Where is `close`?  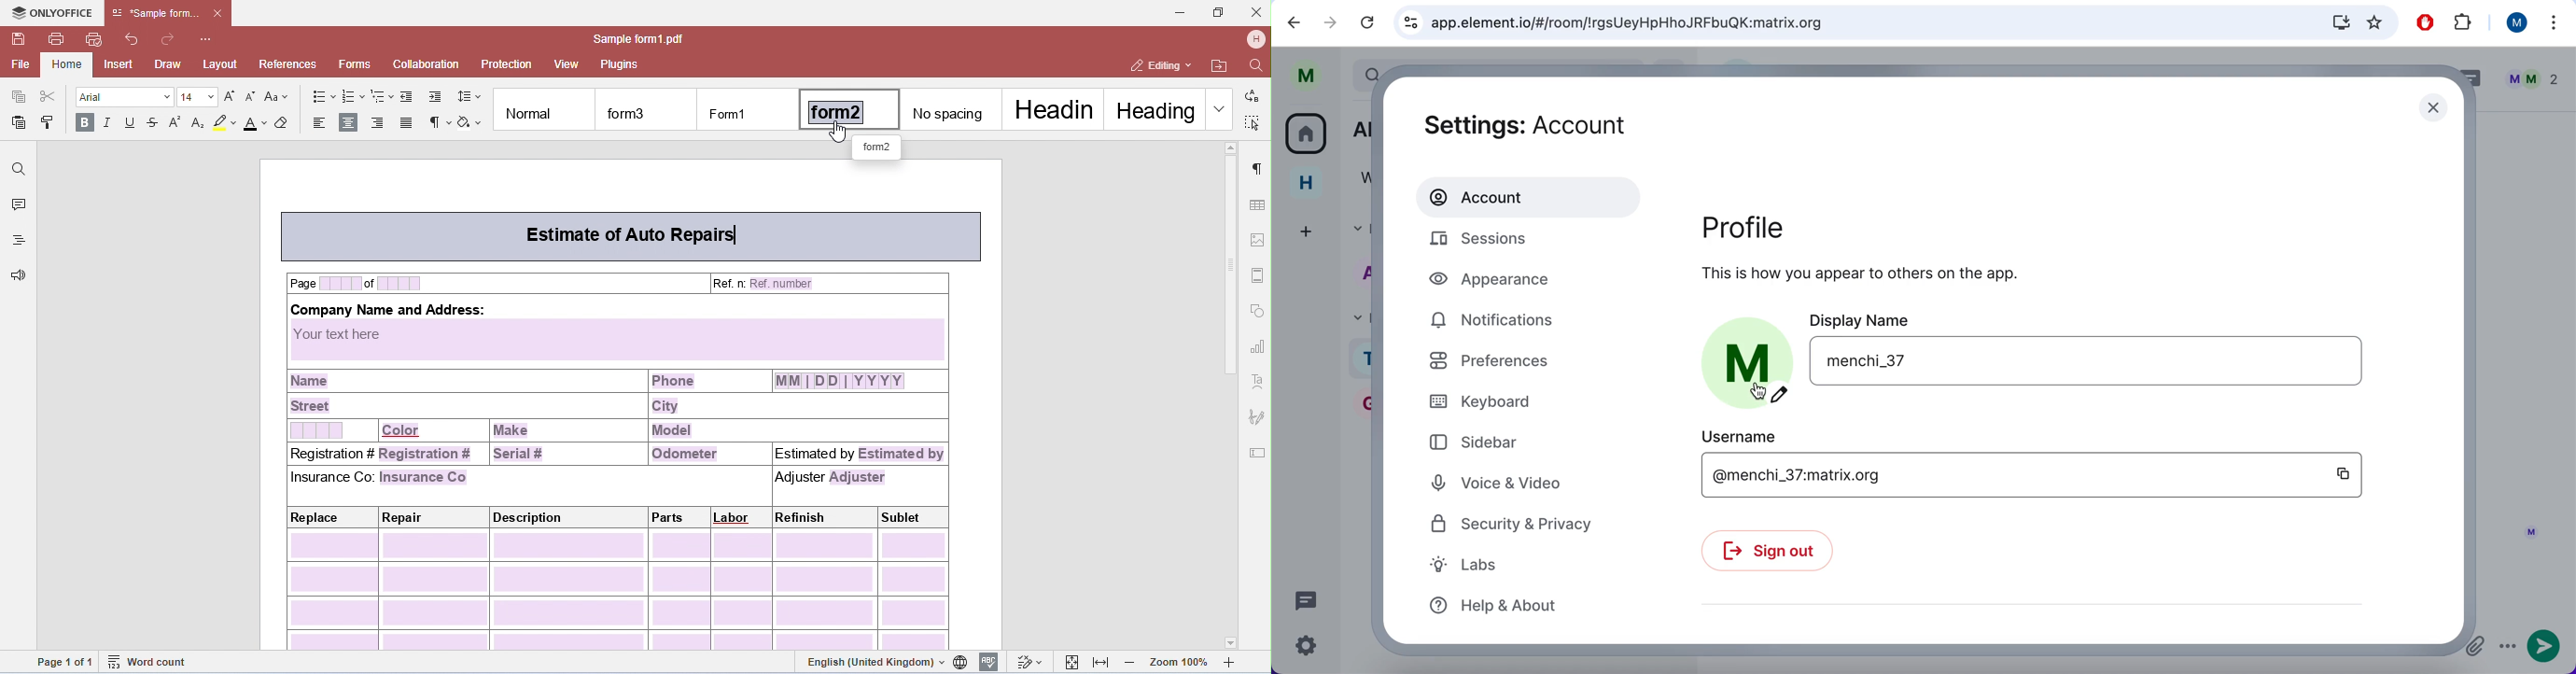
close is located at coordinates (2433, 108).